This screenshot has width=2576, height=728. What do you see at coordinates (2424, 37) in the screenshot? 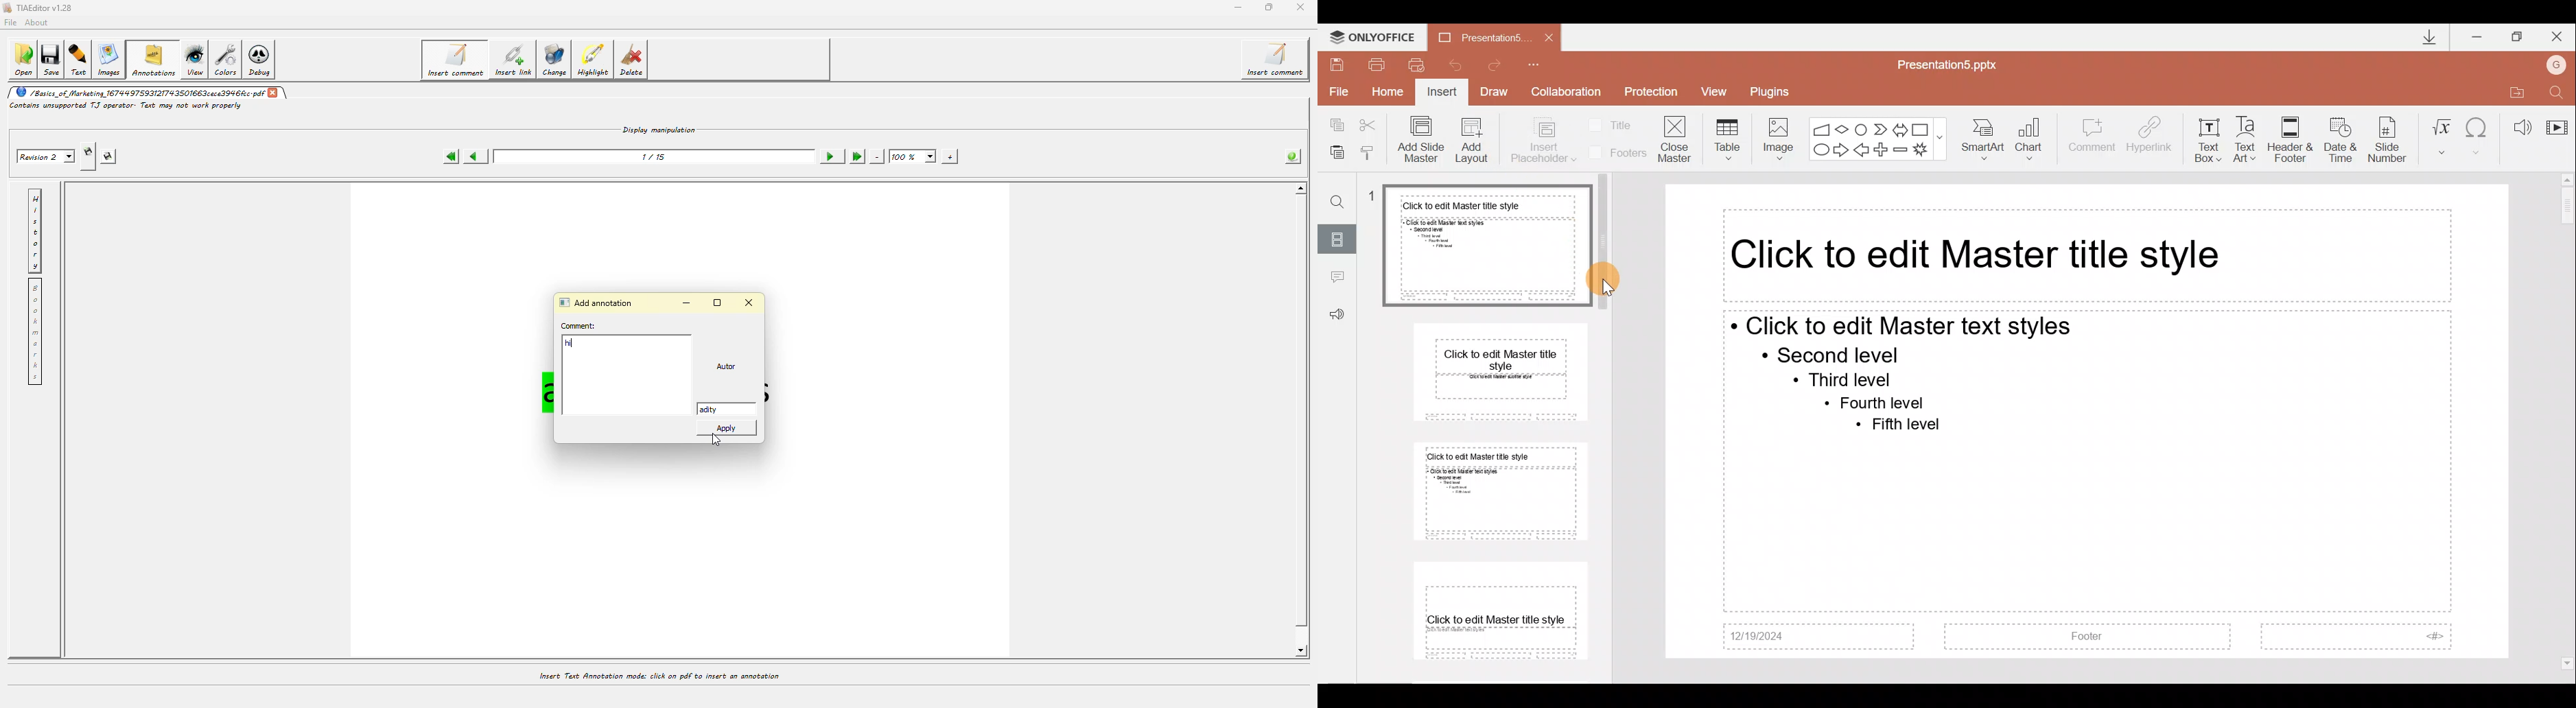
I see `Downloads` at bounding box center [2424, 37].